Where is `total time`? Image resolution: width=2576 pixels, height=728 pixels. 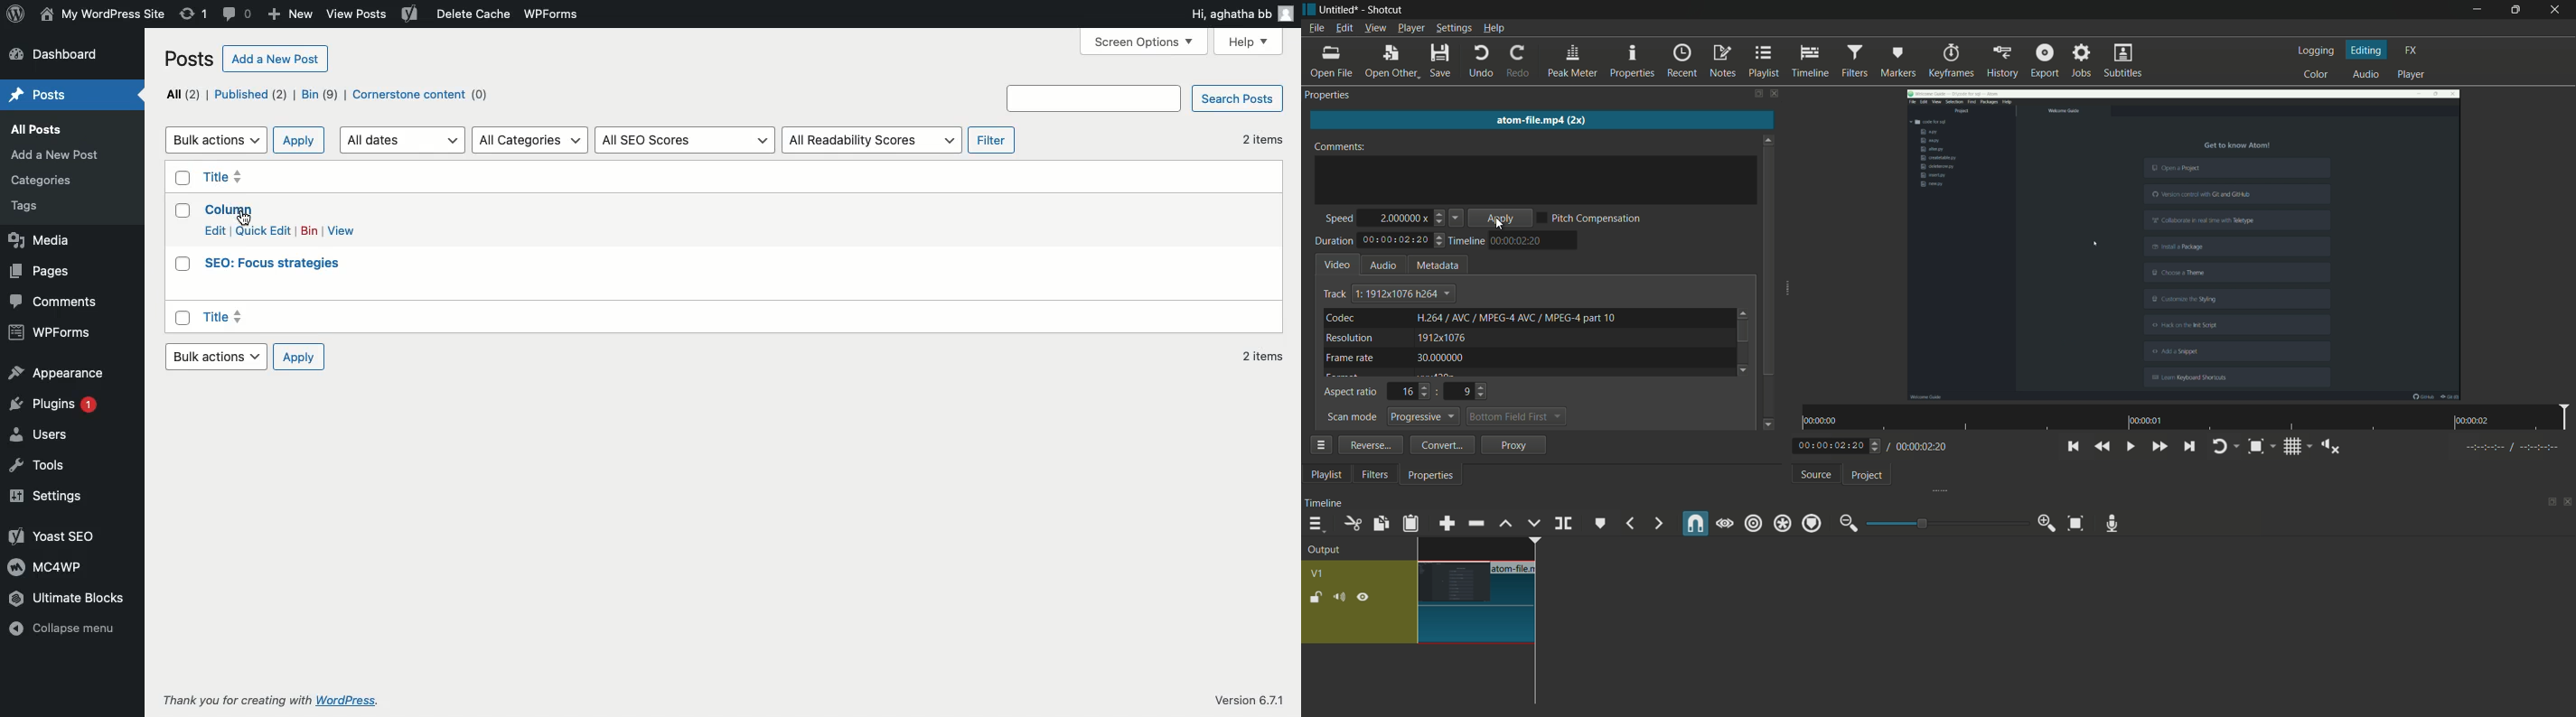
total time is located at coordinates (1922, 447).